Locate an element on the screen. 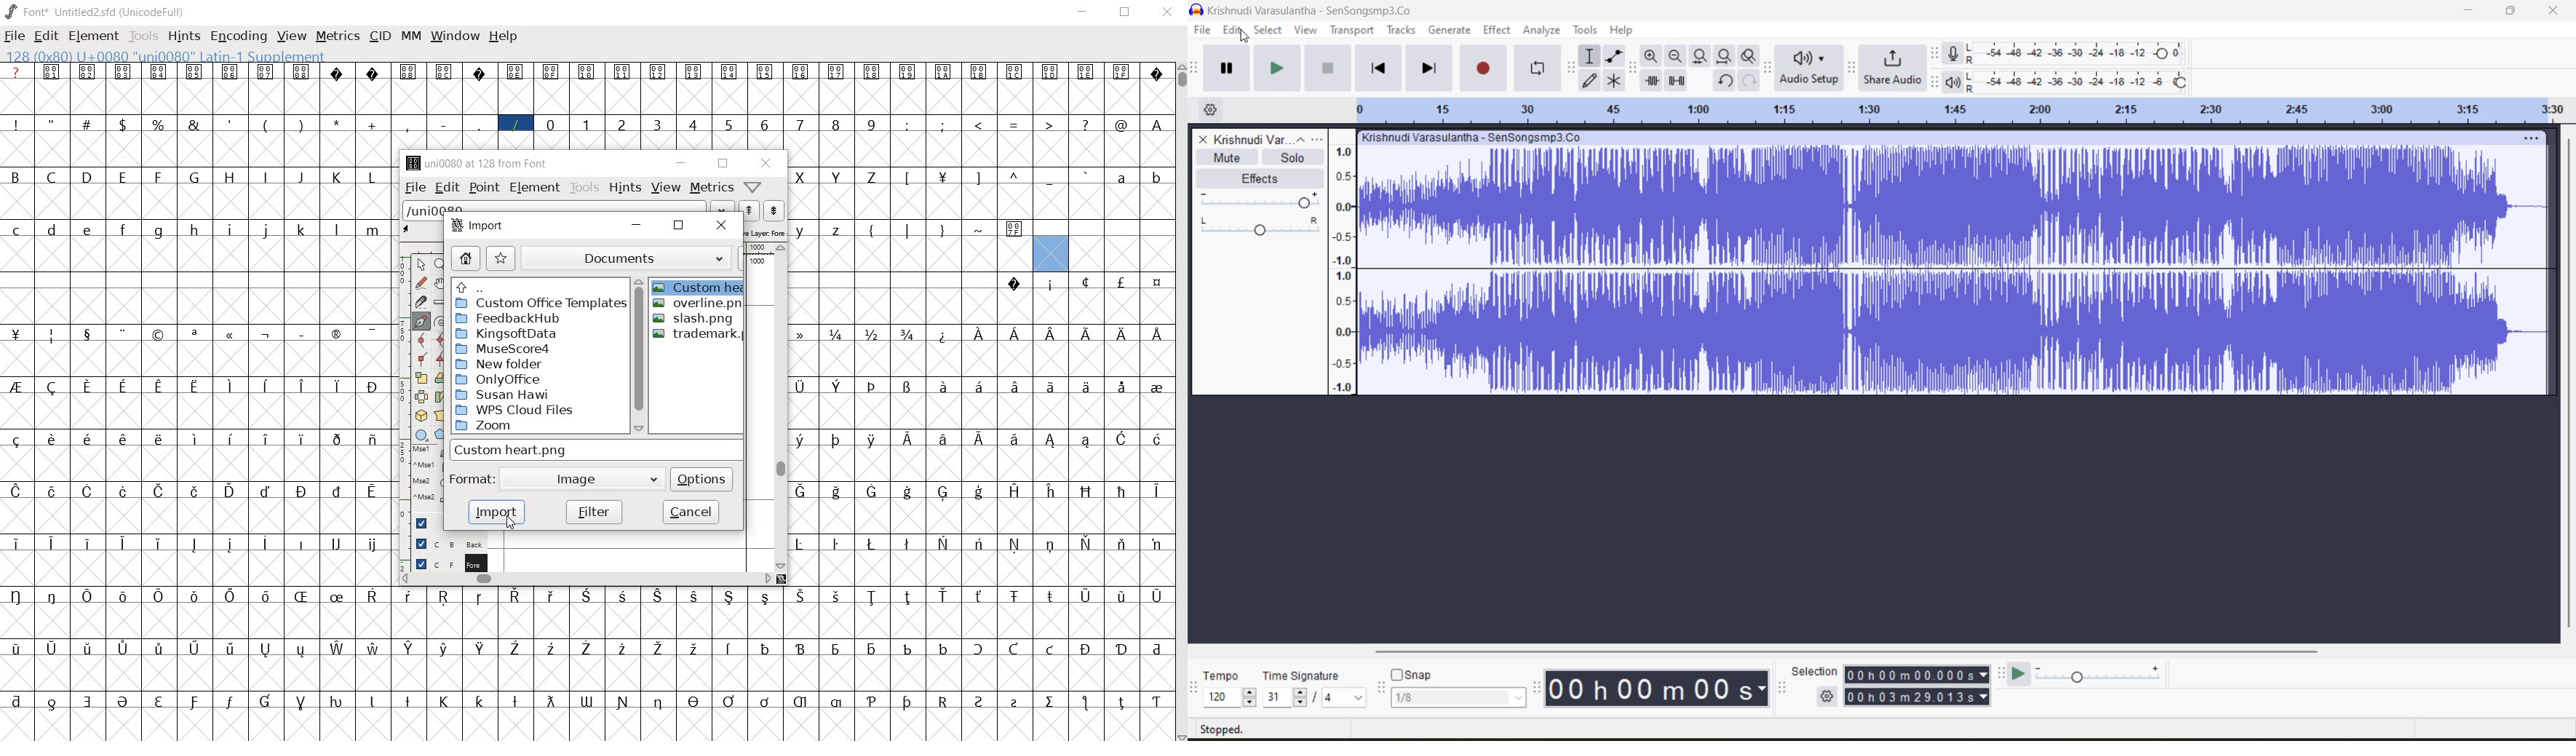  transport is located at coordinates (1350, 29).